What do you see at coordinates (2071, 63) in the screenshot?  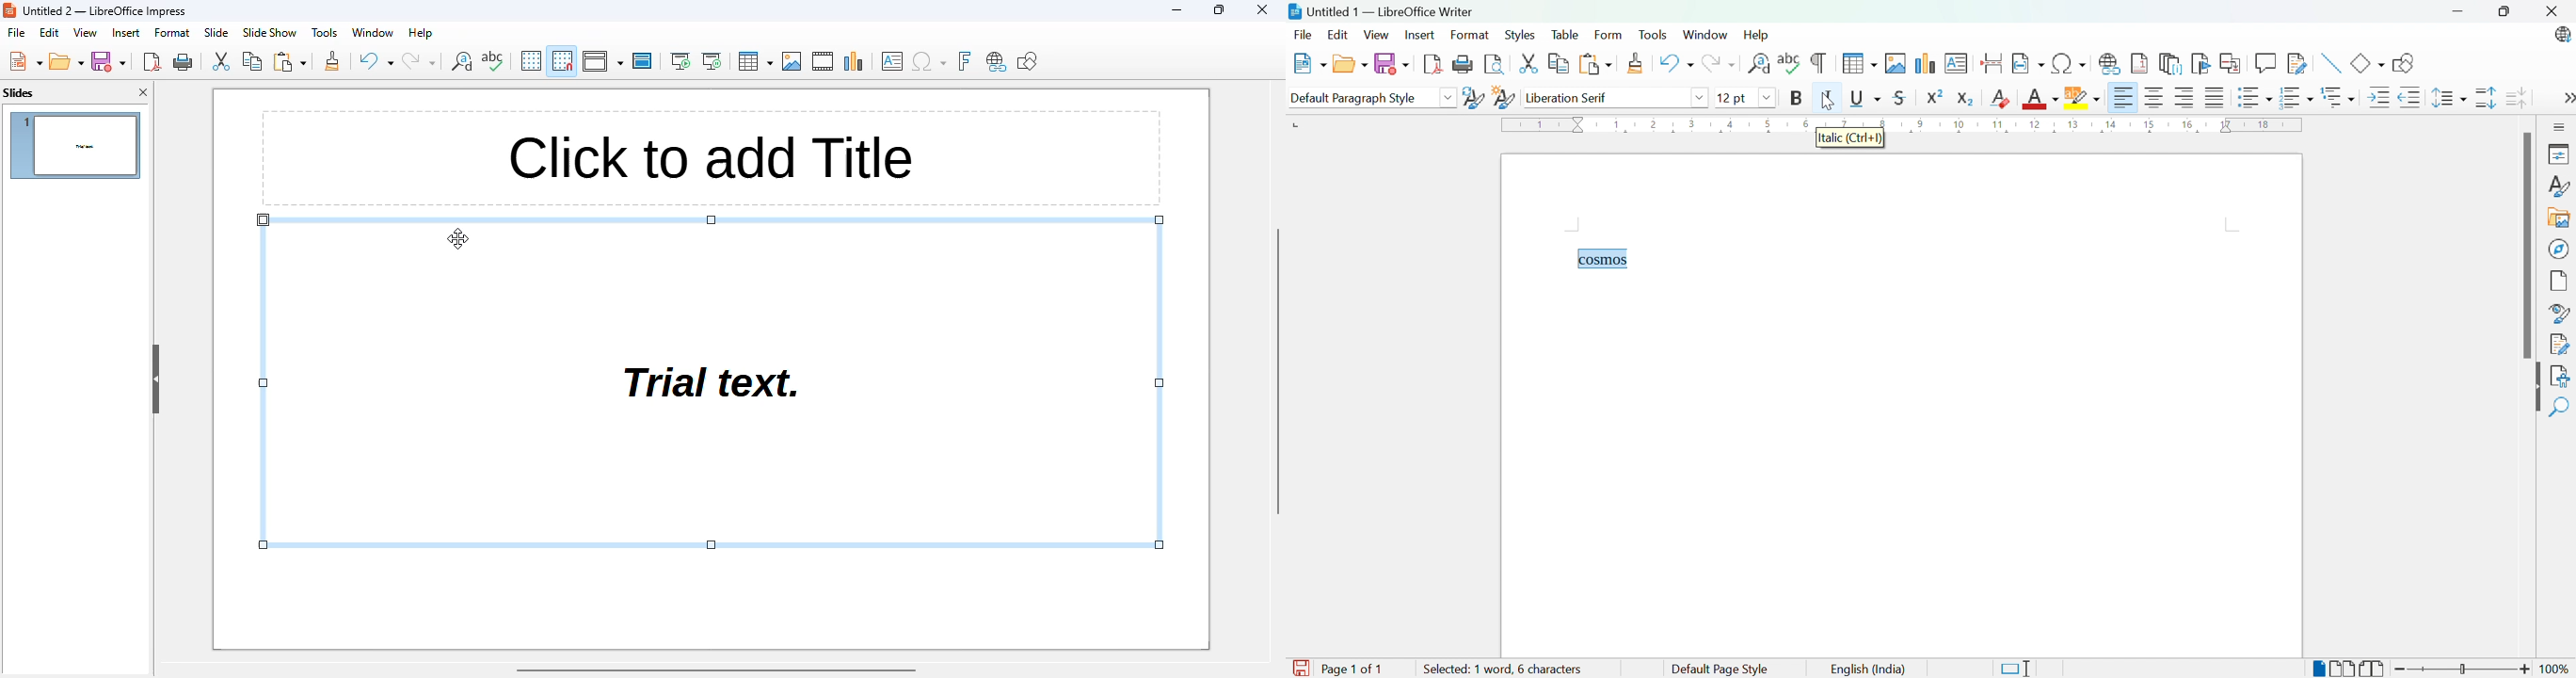 I see `Insert special characters` at bounding box center [2071, 63].